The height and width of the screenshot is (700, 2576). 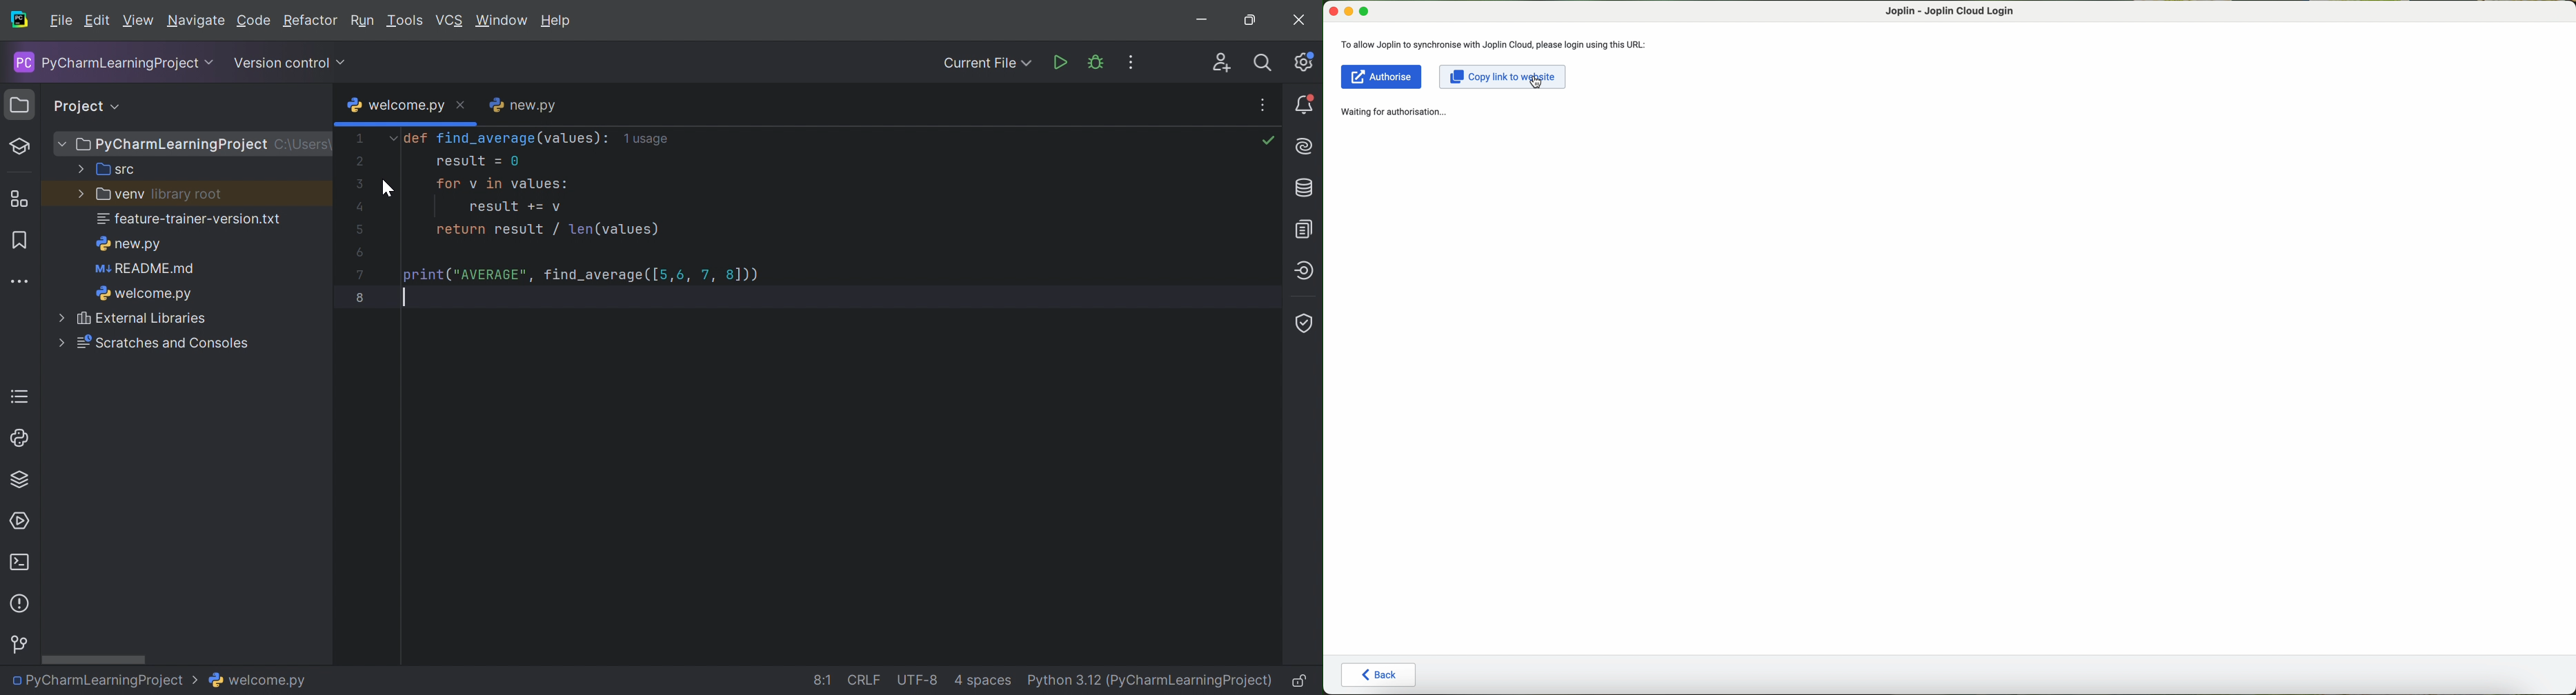 What do you see at coordinates (305, 144) in the screenshot?
I see `c:\Users` at bounding box center [305, 144].